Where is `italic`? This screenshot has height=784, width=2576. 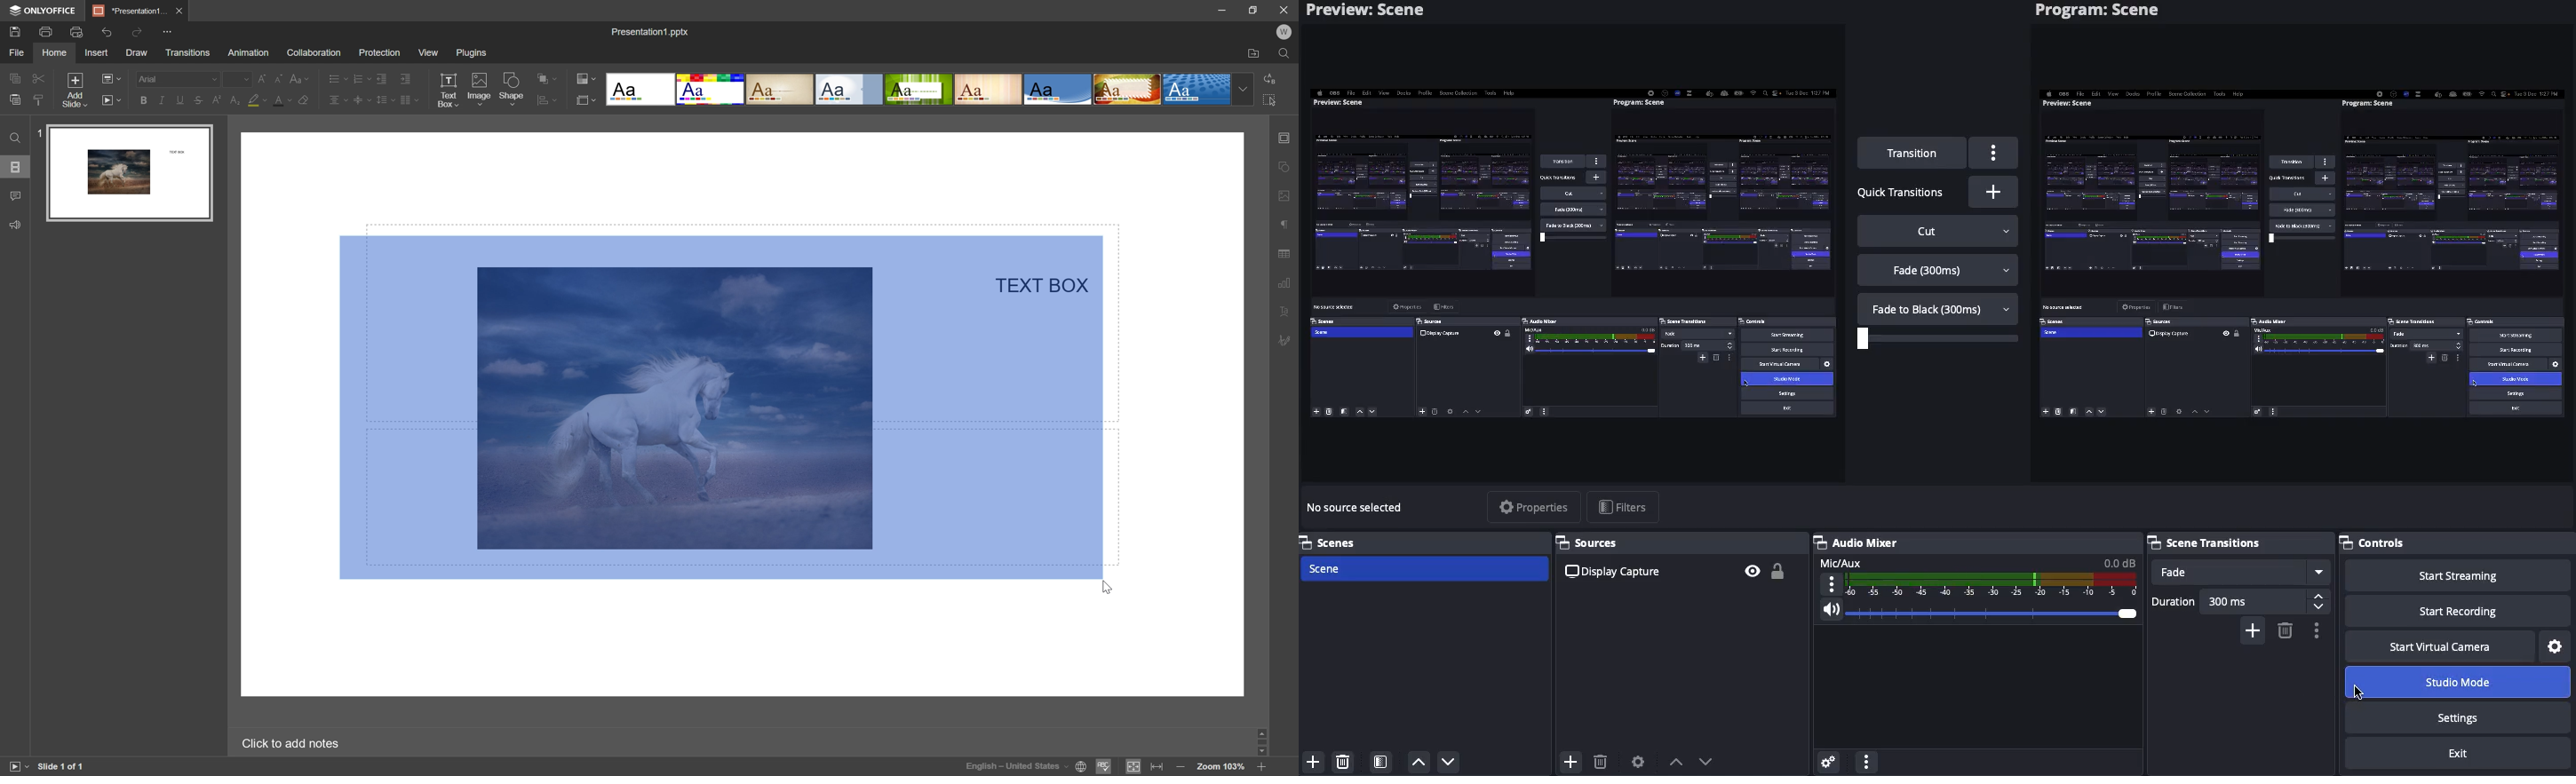 italic is located at coordinates (162, 99).